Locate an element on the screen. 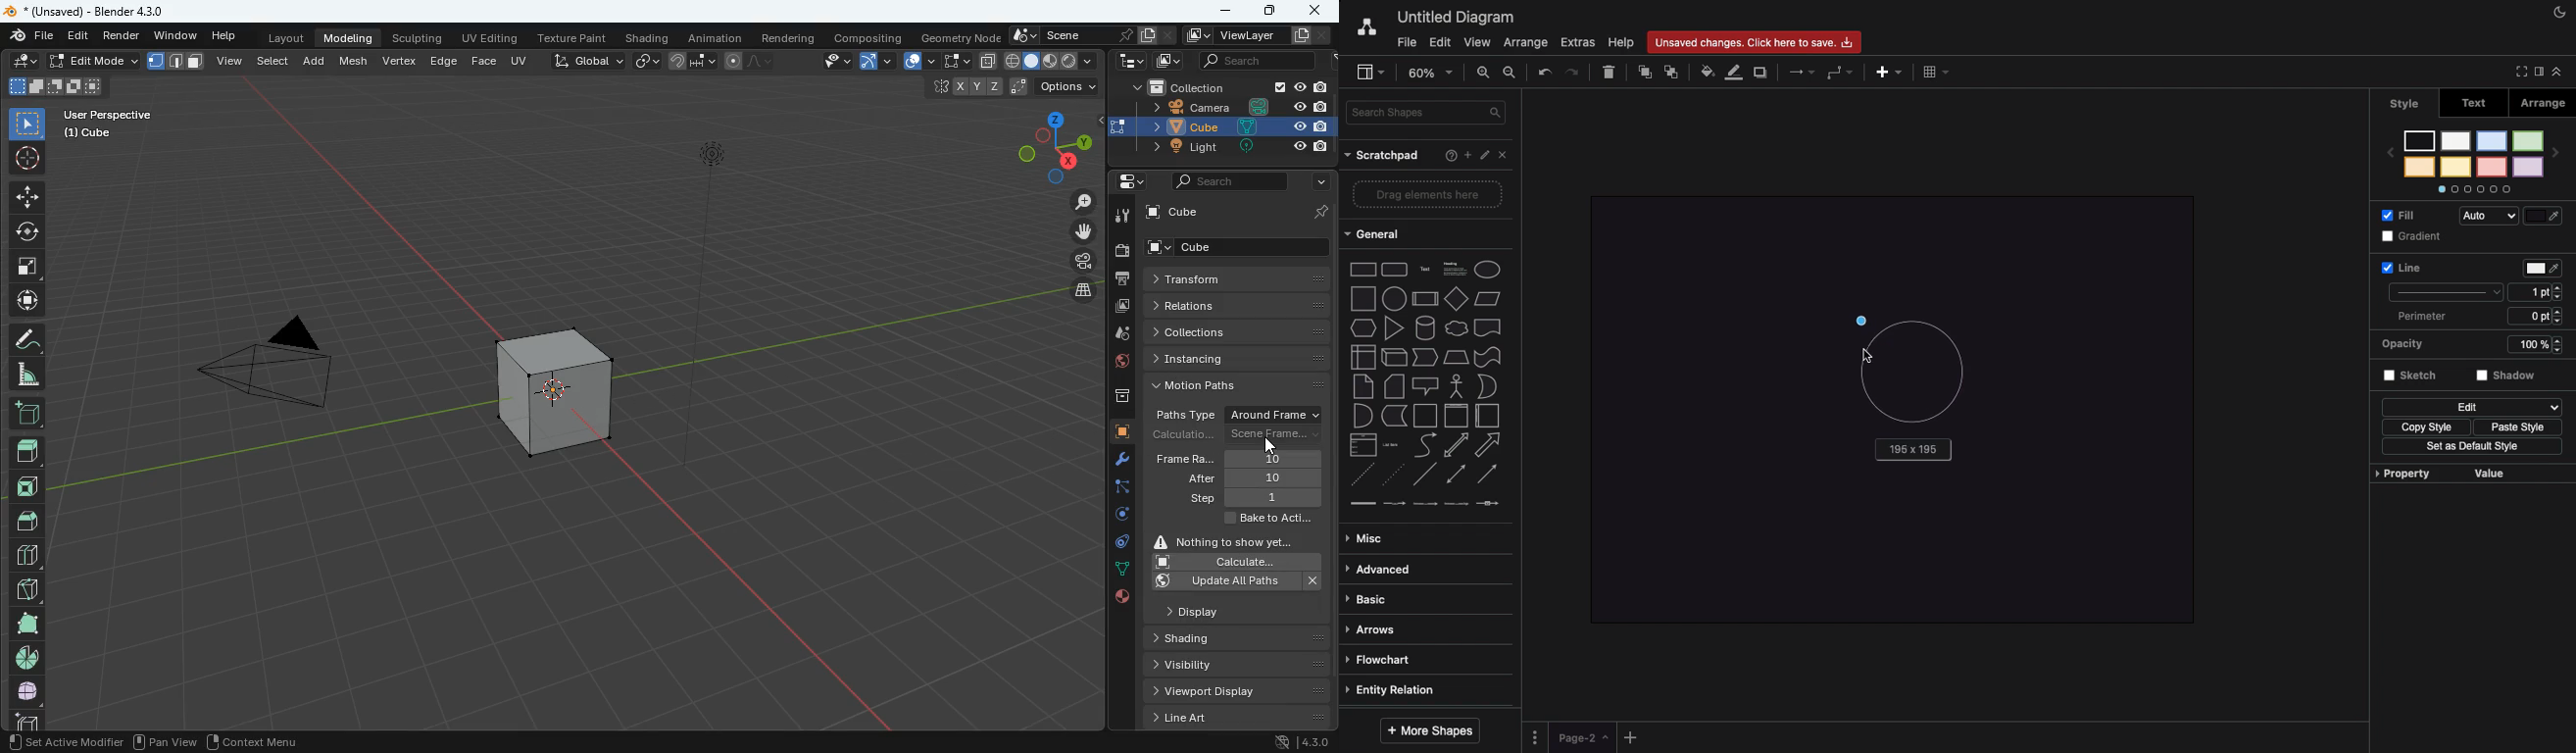 This screenshot has height=756, width=2576. move is located at coordinates (1074, 231).